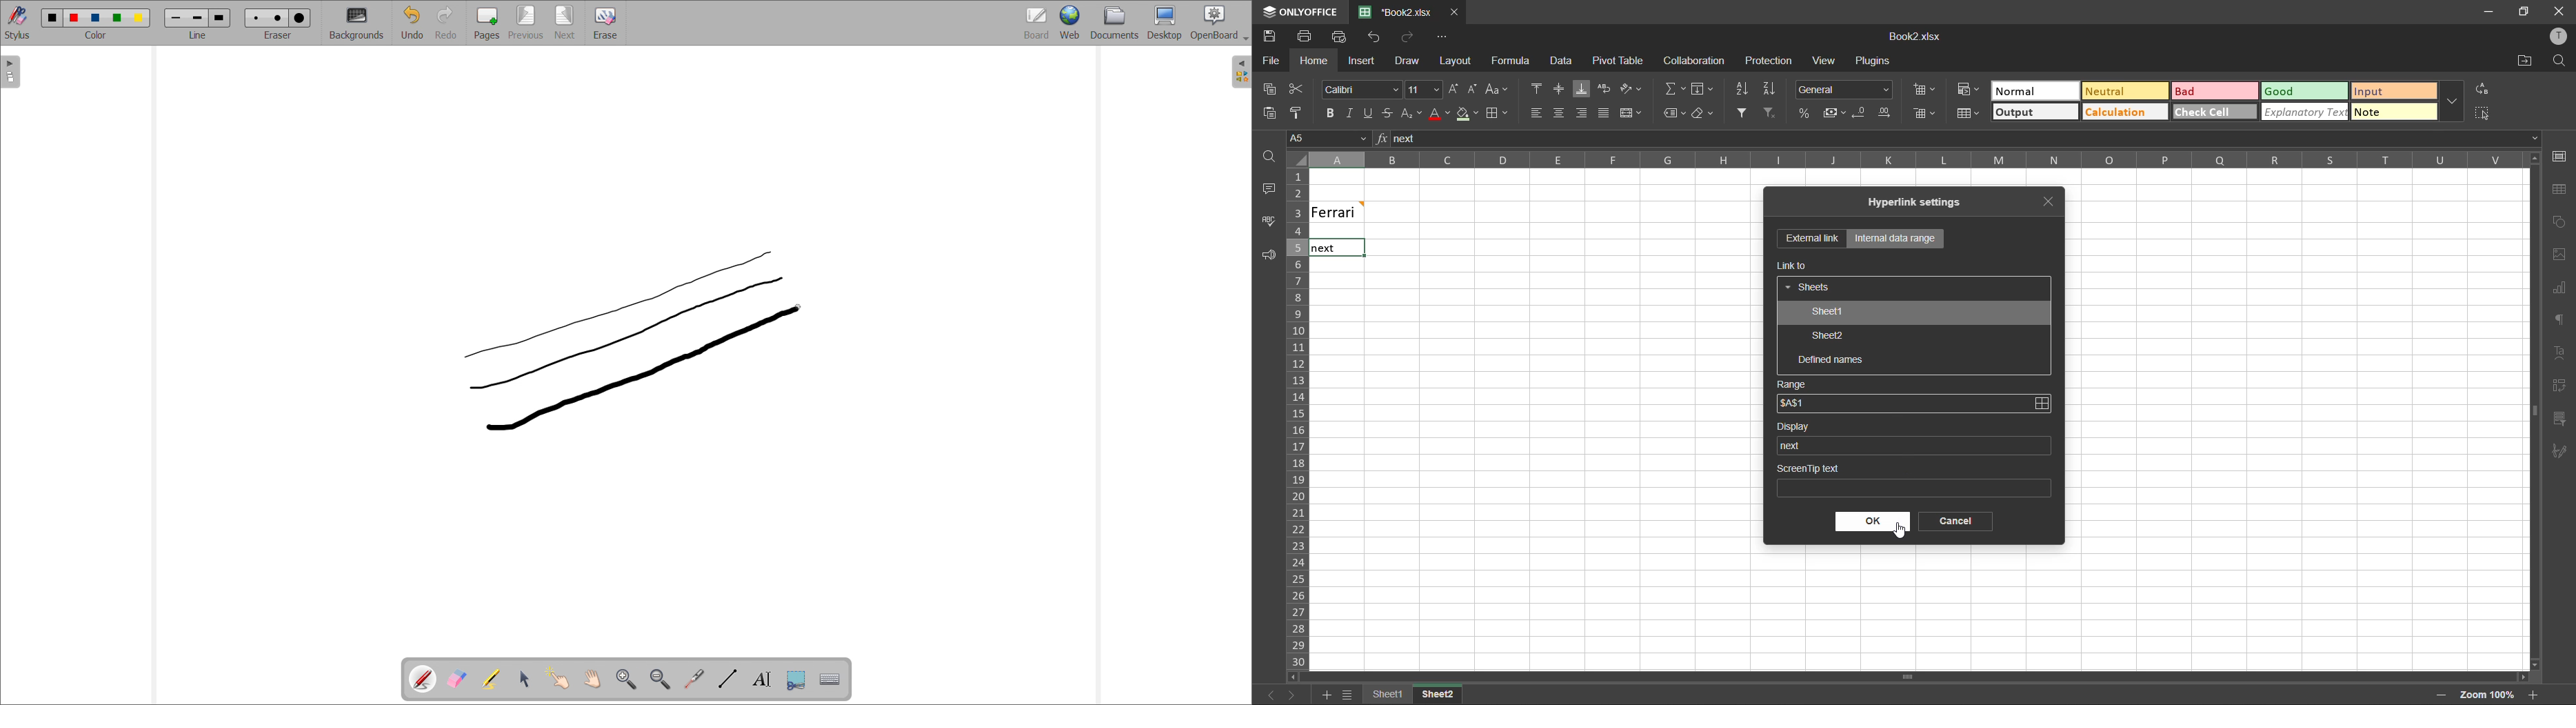 This screenshot has height=728, width=2576. Describe the element at coordinates (278, 17) in the screenshot. I see `Eraser size` at that location.